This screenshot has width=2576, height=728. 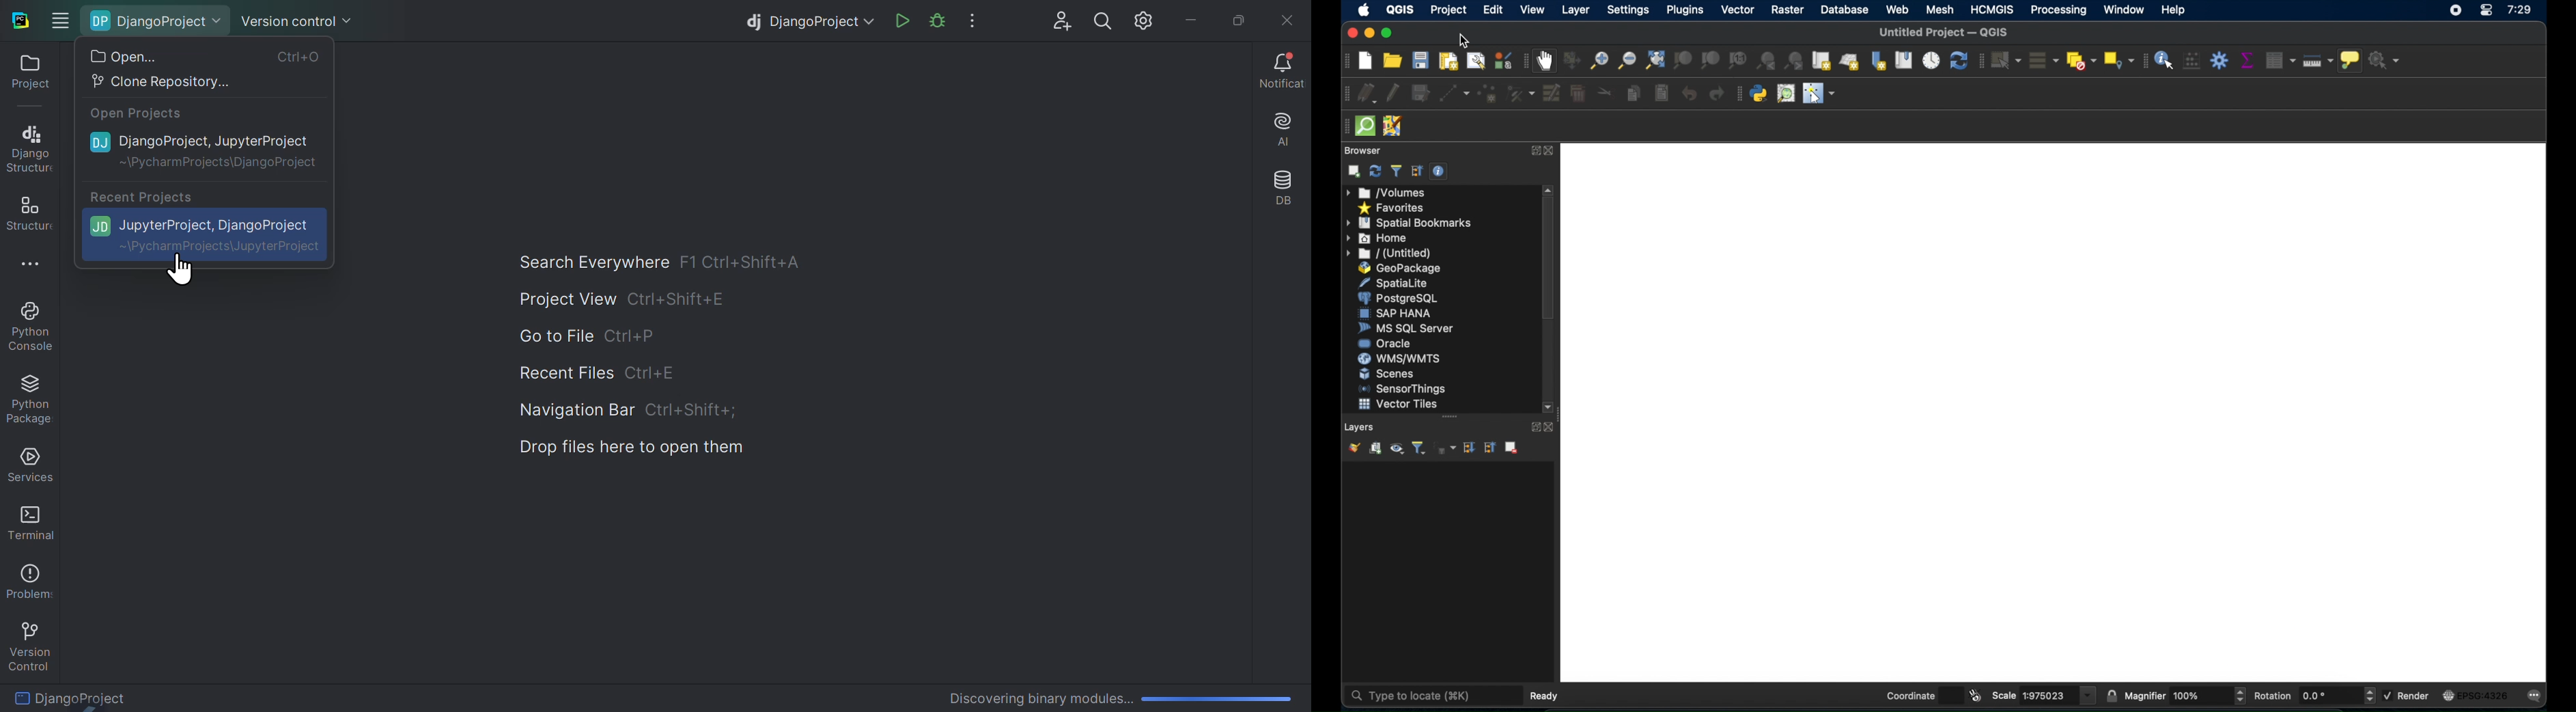 What do you see at coordinates (936, 21) in the screenshot?
I see `Run project file` at bounding box center [936, 21].